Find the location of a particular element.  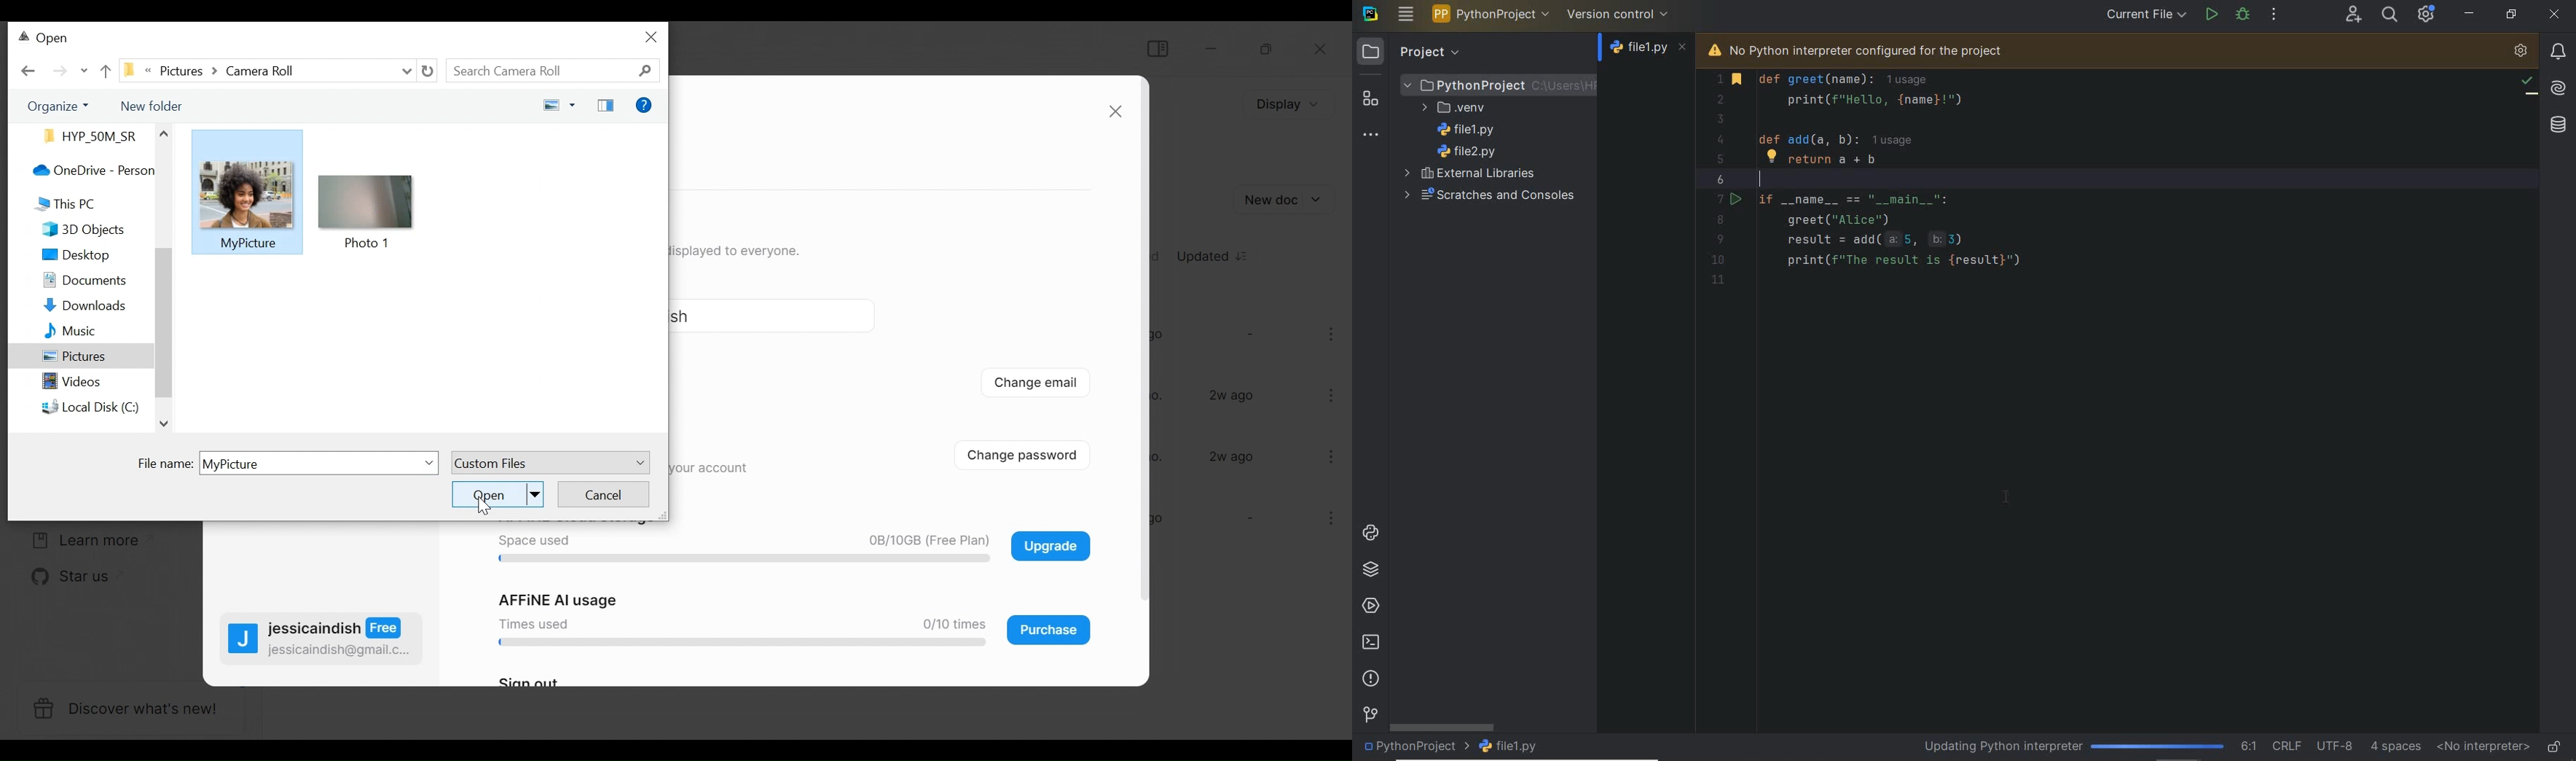

New Folder is located at coordinates (149, 104).